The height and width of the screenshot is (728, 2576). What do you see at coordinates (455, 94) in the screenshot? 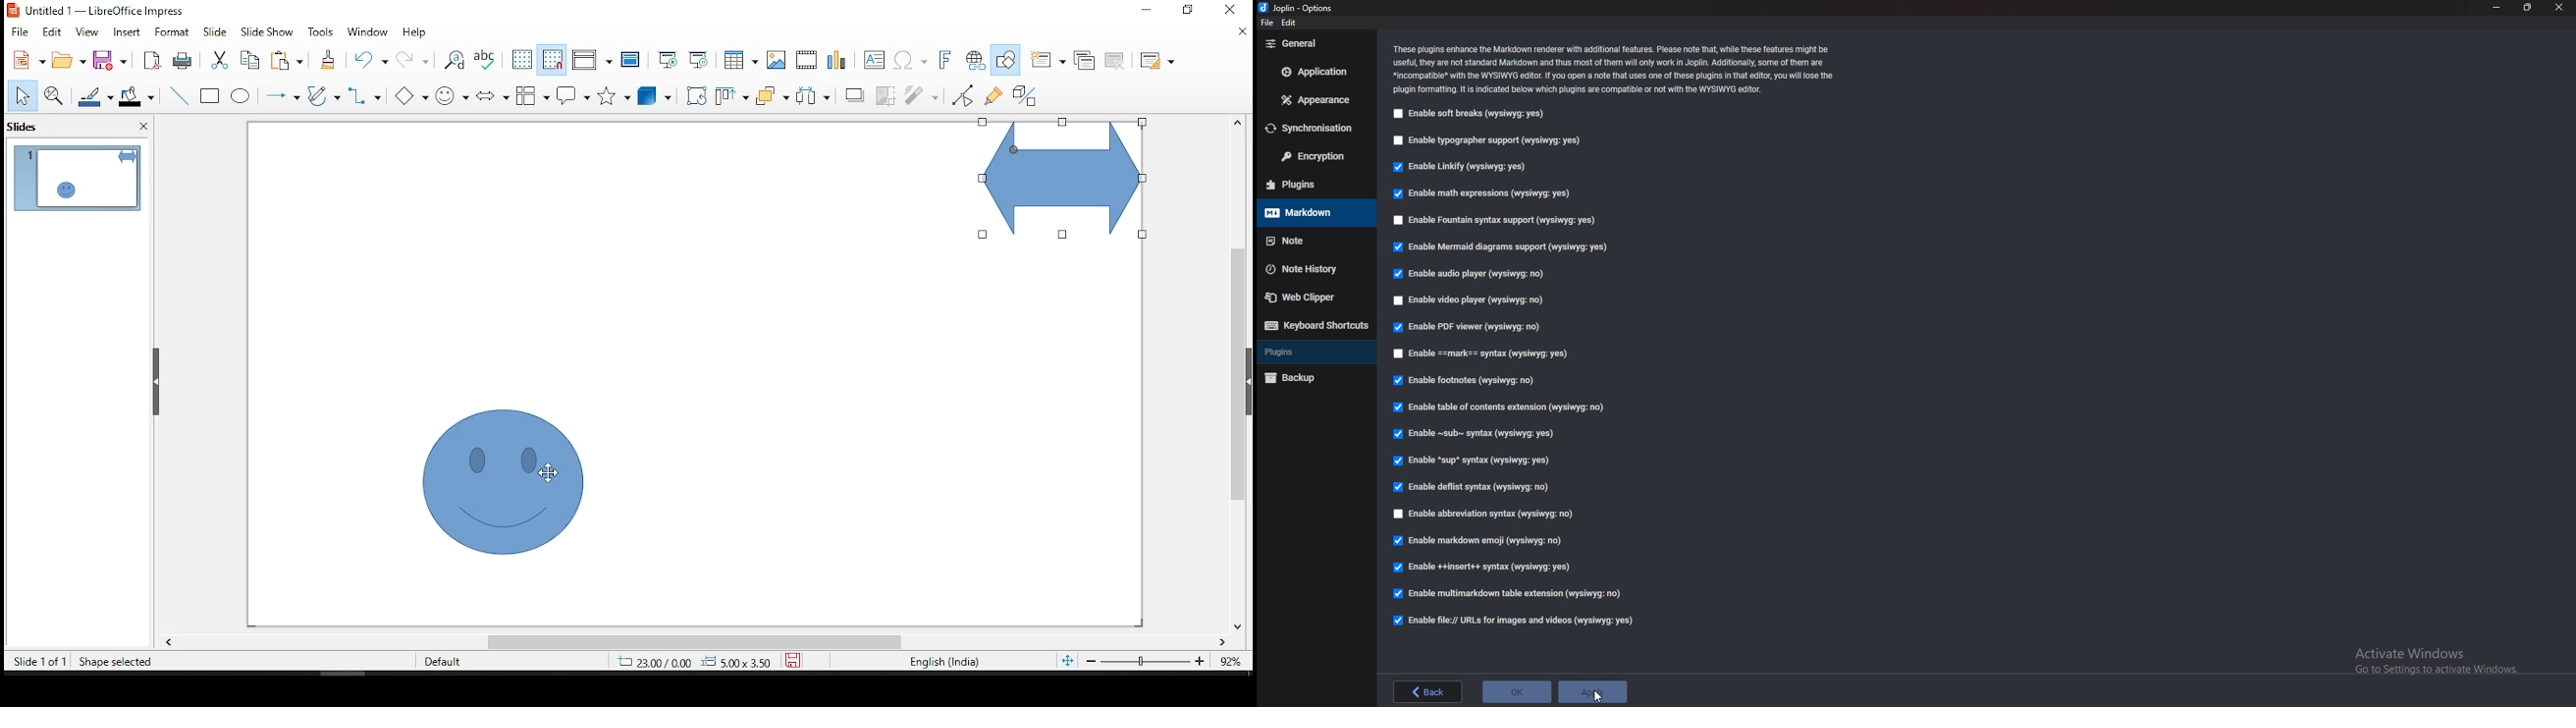
I see `symbol shapes` at bounding box center [455, 94].